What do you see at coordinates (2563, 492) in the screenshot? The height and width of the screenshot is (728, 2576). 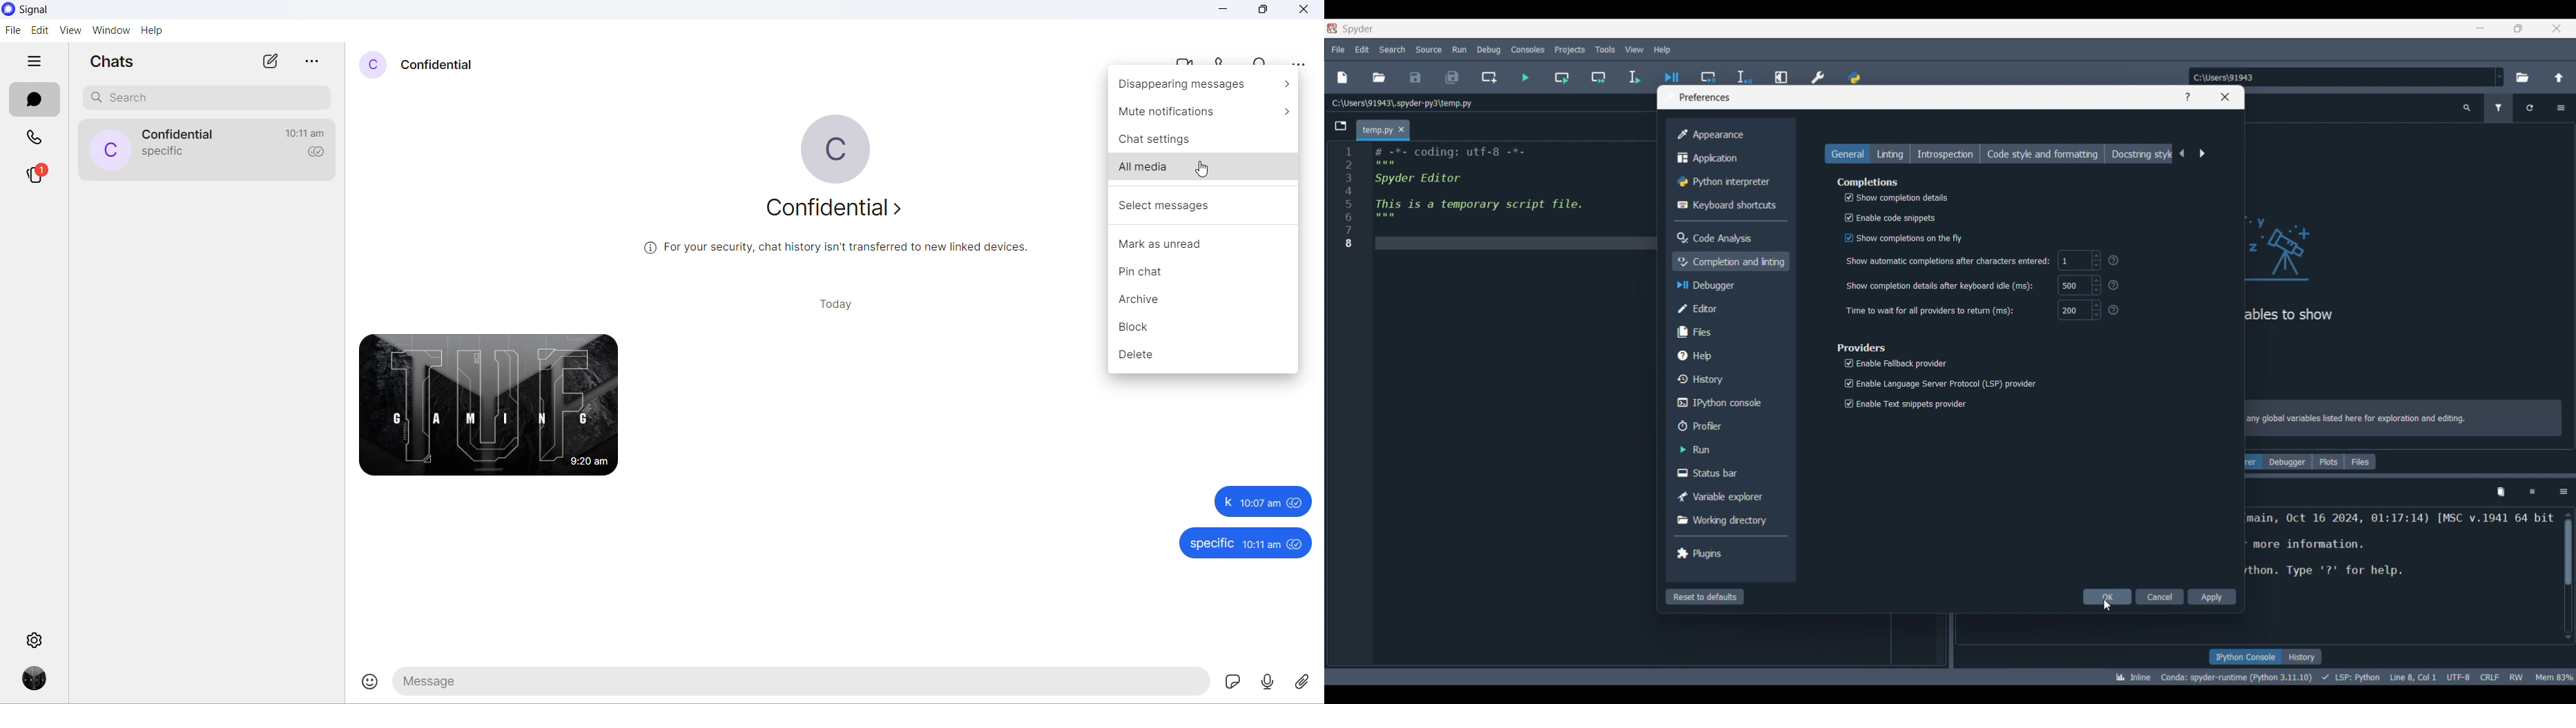 I see `Options` at bounding box center [2563, 492].